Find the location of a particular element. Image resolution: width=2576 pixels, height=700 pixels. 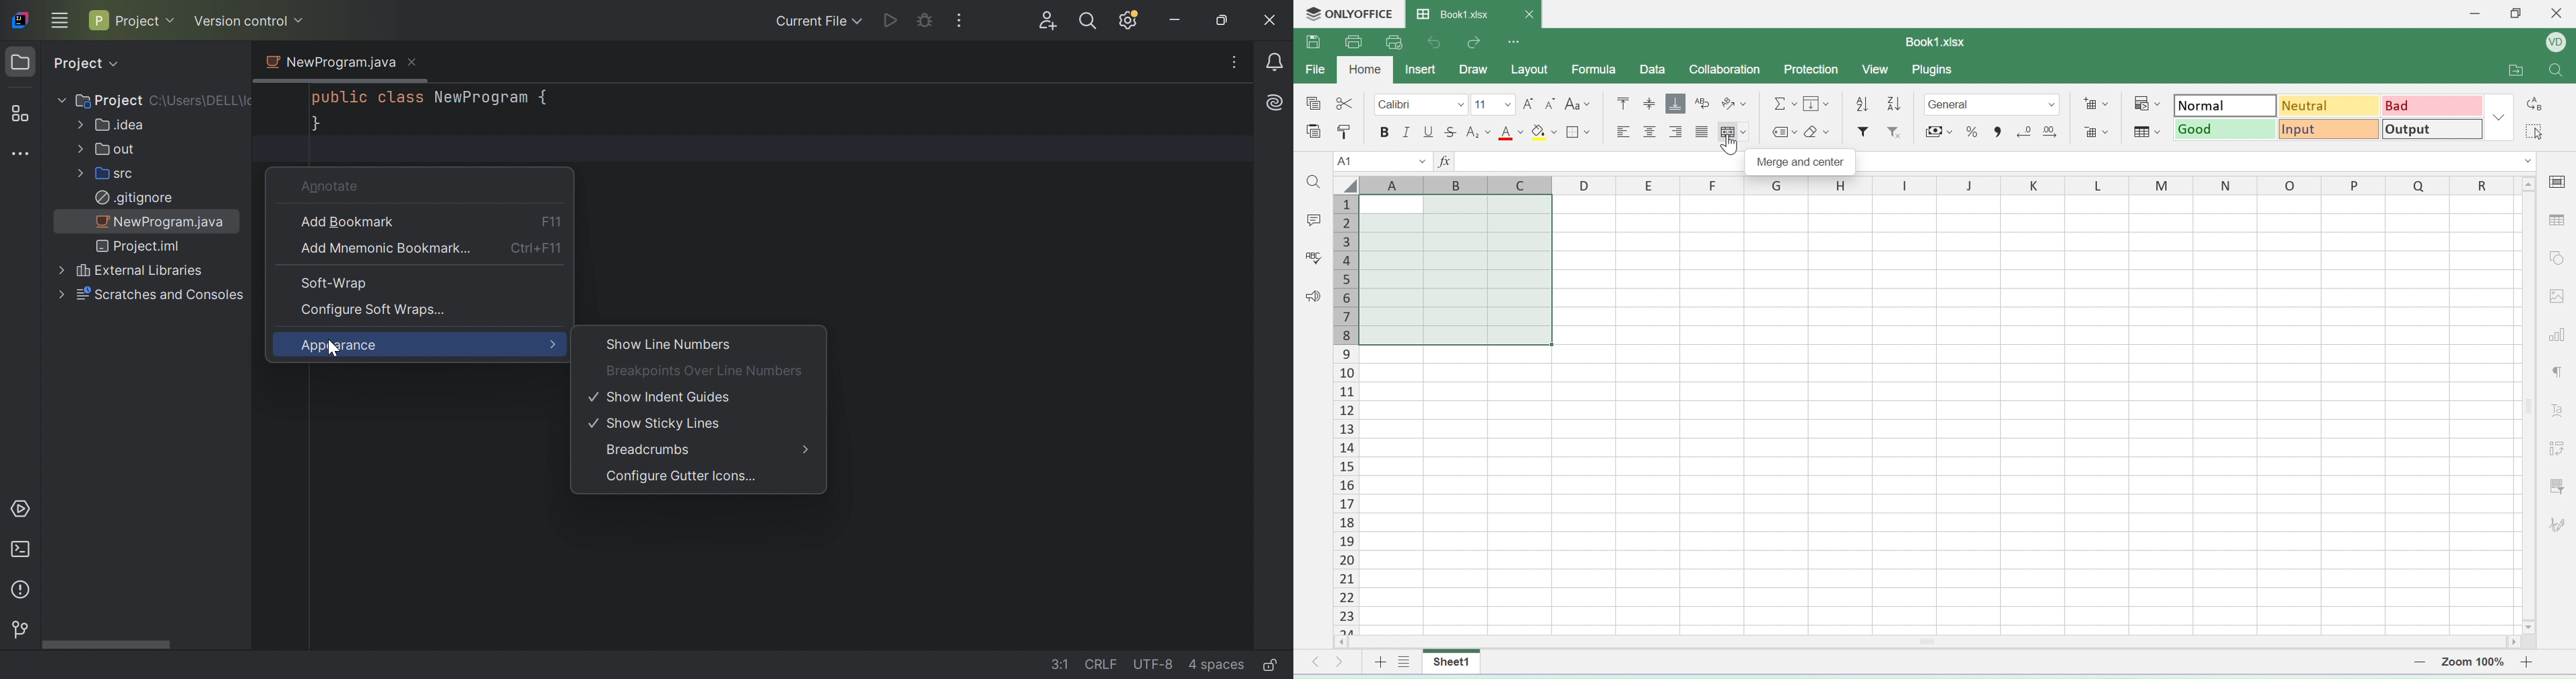

filter is located at coordinates (2560, 487).